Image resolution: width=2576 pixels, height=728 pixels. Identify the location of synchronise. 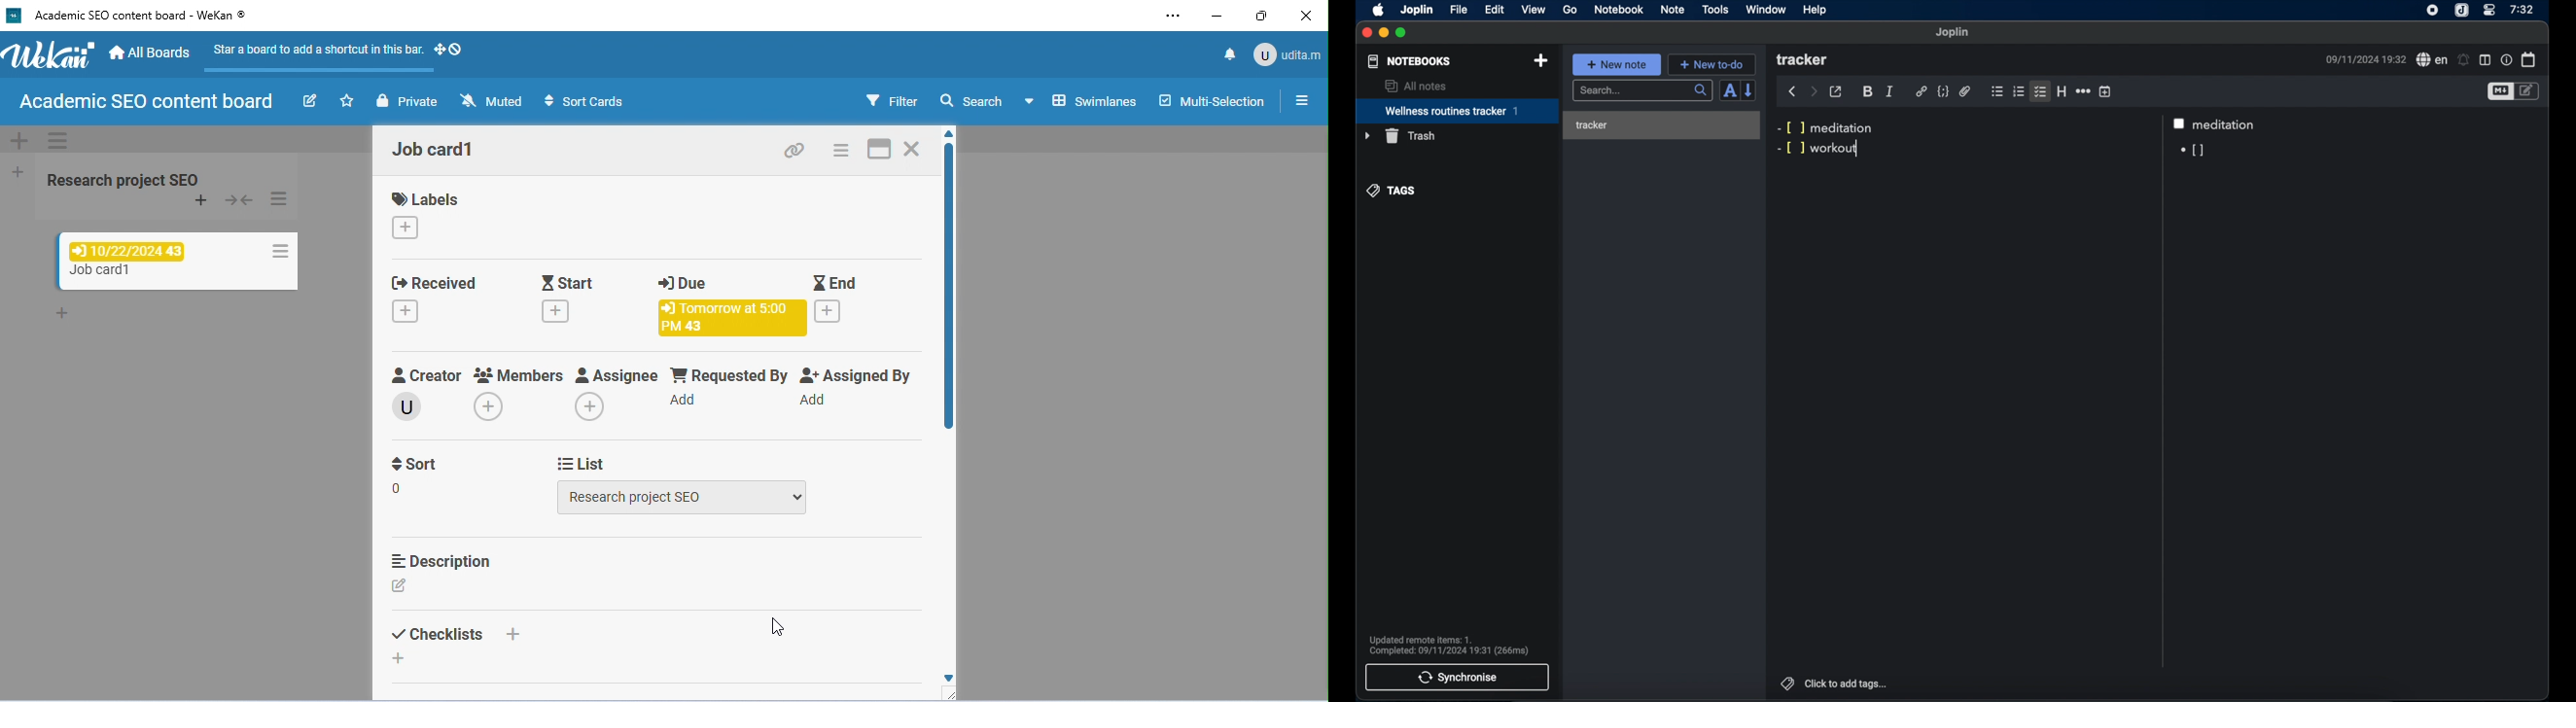
(1458, 677).